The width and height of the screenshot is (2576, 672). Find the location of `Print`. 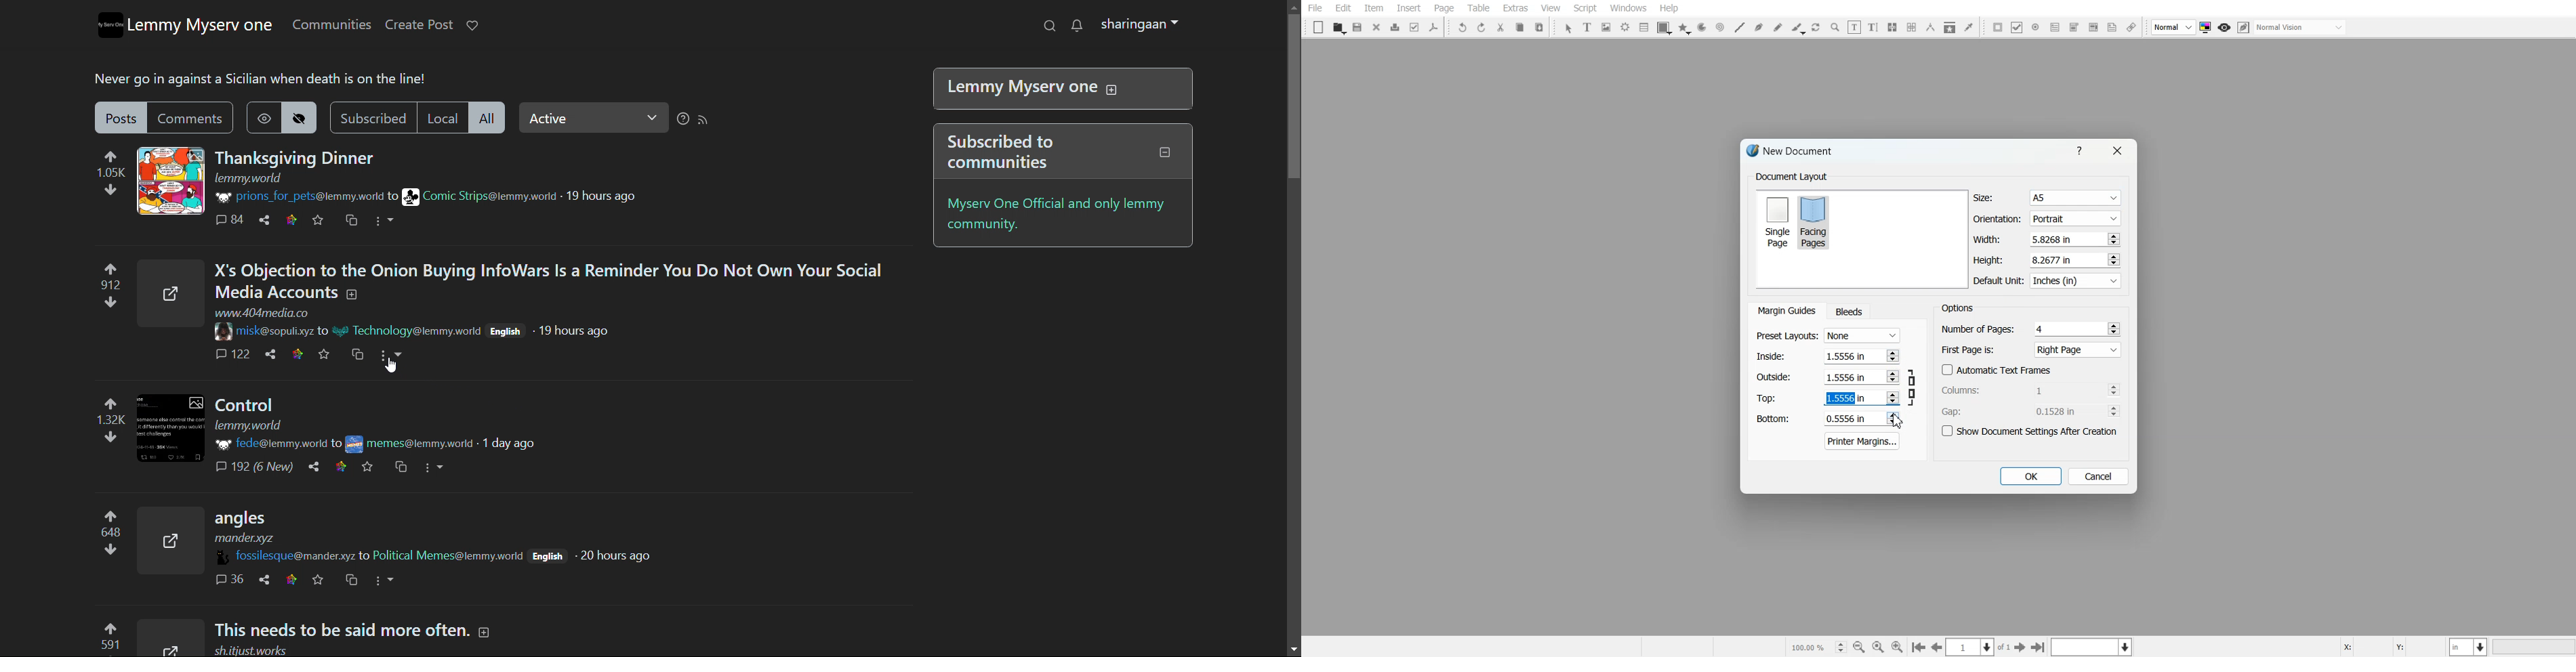

Print is located at coordinates (1396, 27).